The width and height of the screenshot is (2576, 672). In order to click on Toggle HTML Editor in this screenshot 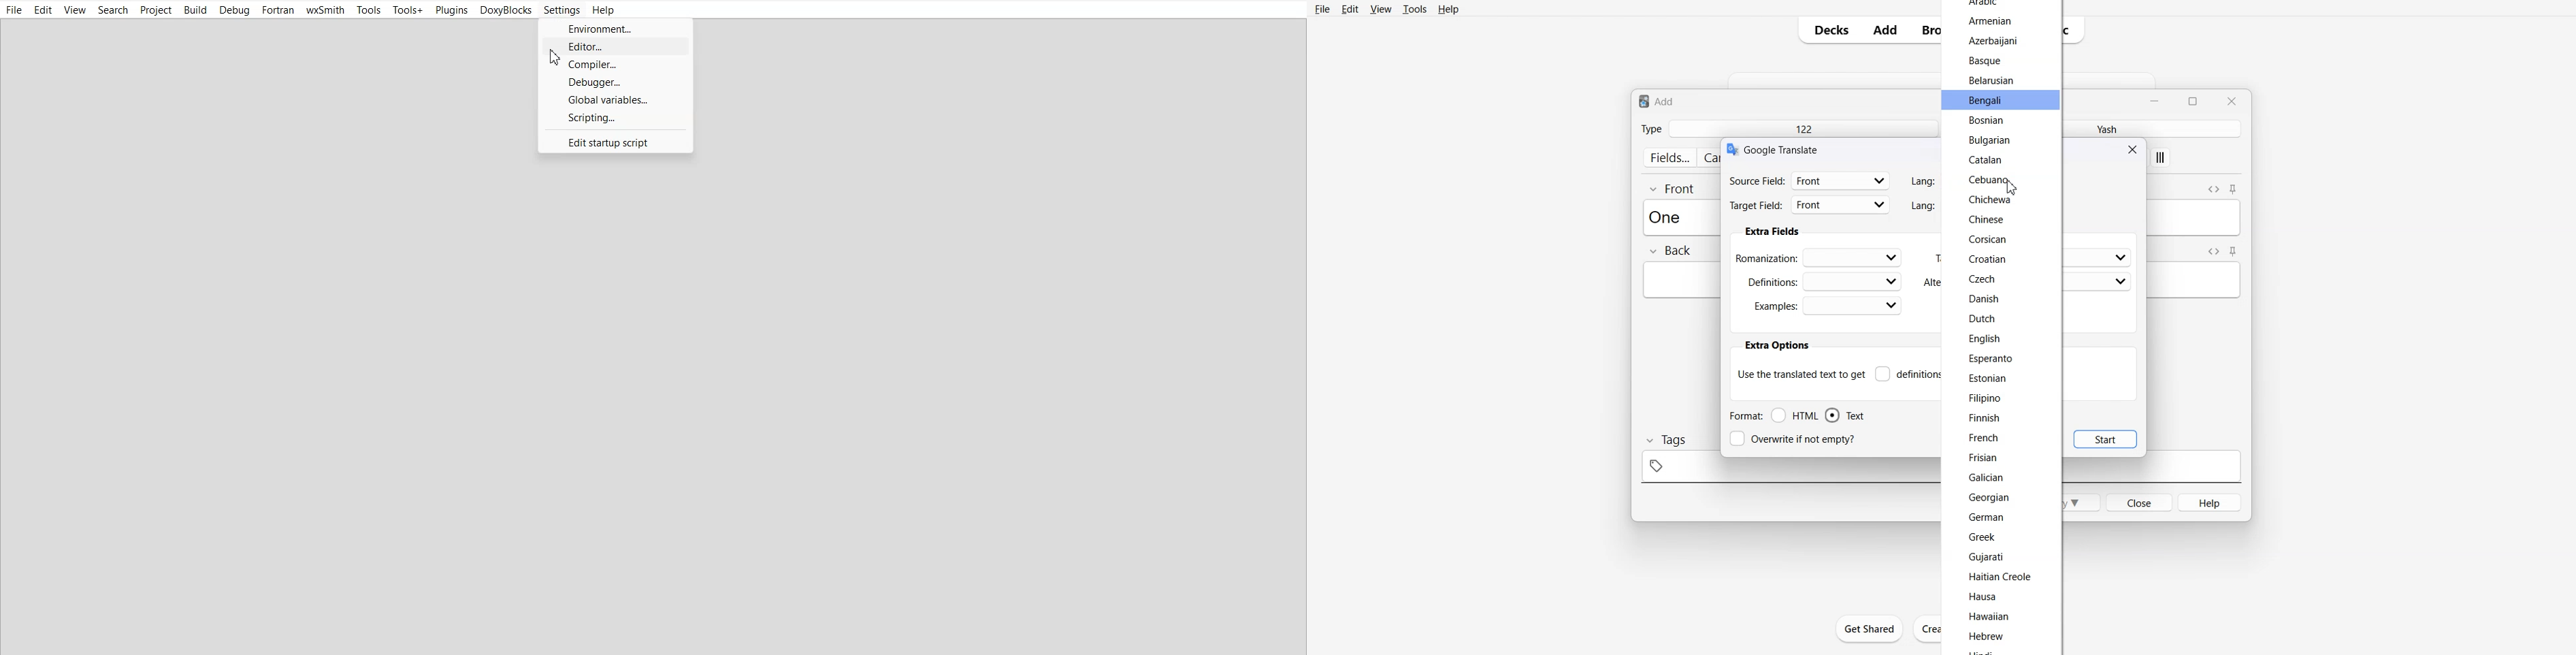, I will do `click(2211, 251)`.